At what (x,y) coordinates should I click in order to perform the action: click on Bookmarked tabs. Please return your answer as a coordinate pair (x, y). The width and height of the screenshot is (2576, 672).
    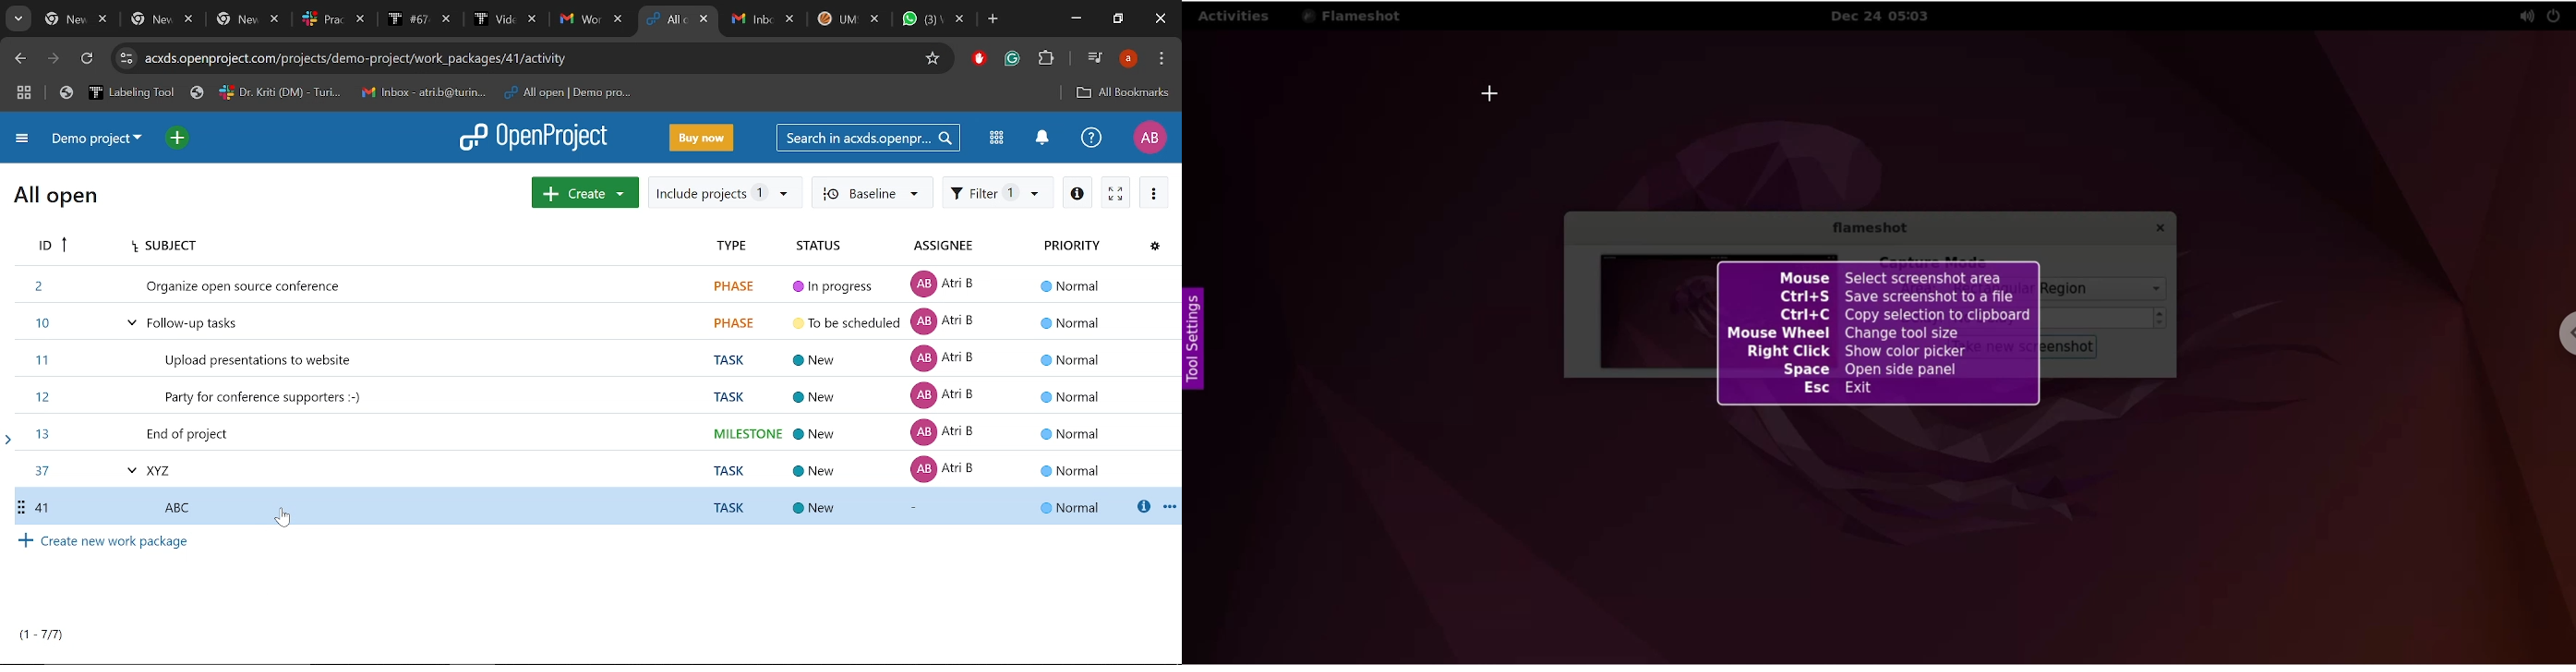
    Looking at the image, I should click on (349, 93).